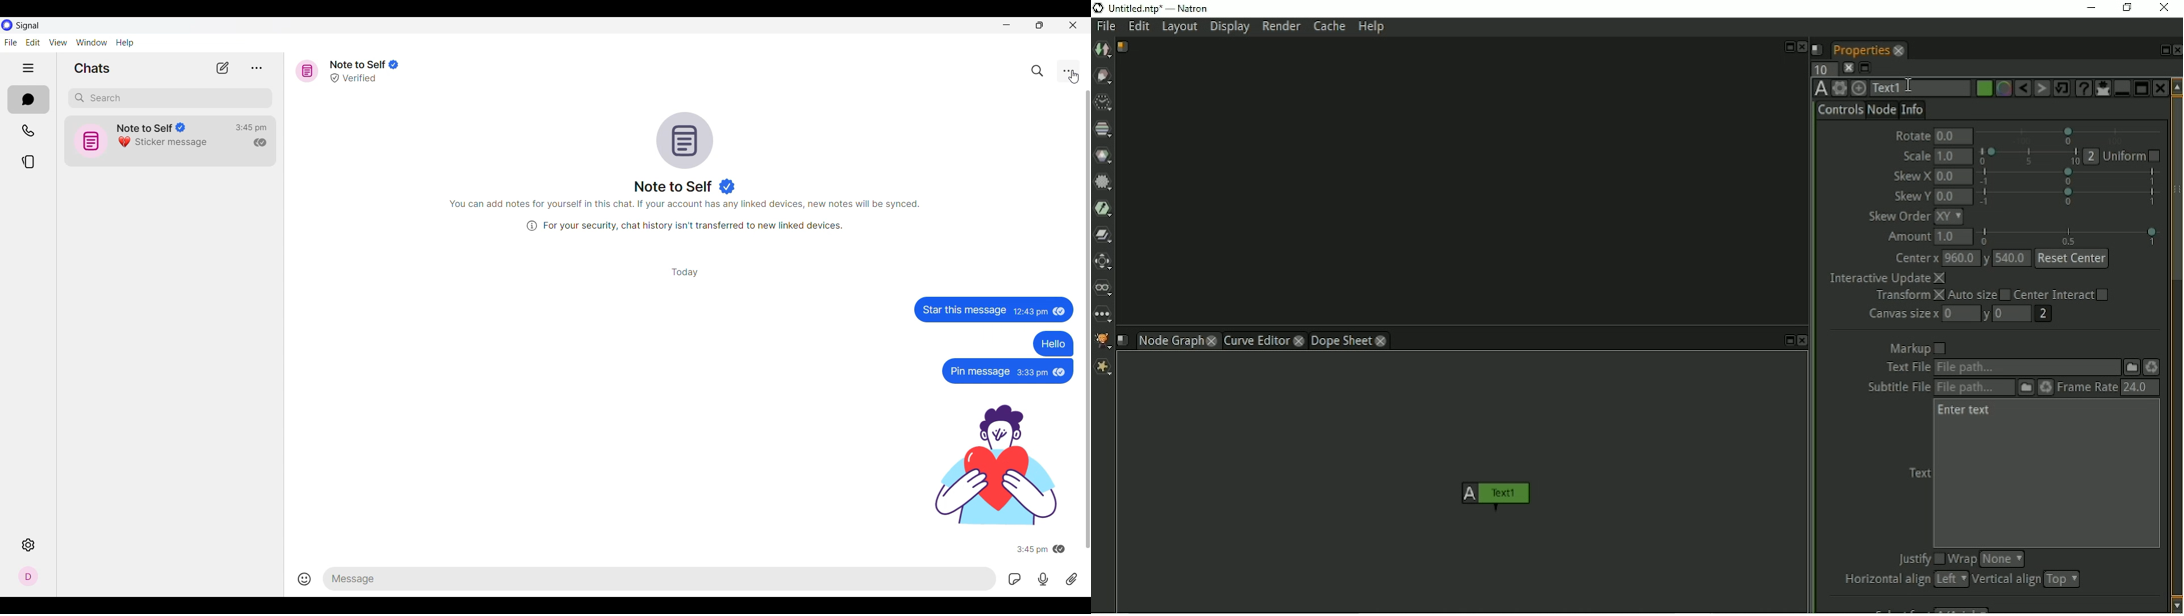 Image resolution: width=2184 pixels, height=616 pixels. I want to click on 3:33pm, so click(1033, 370).